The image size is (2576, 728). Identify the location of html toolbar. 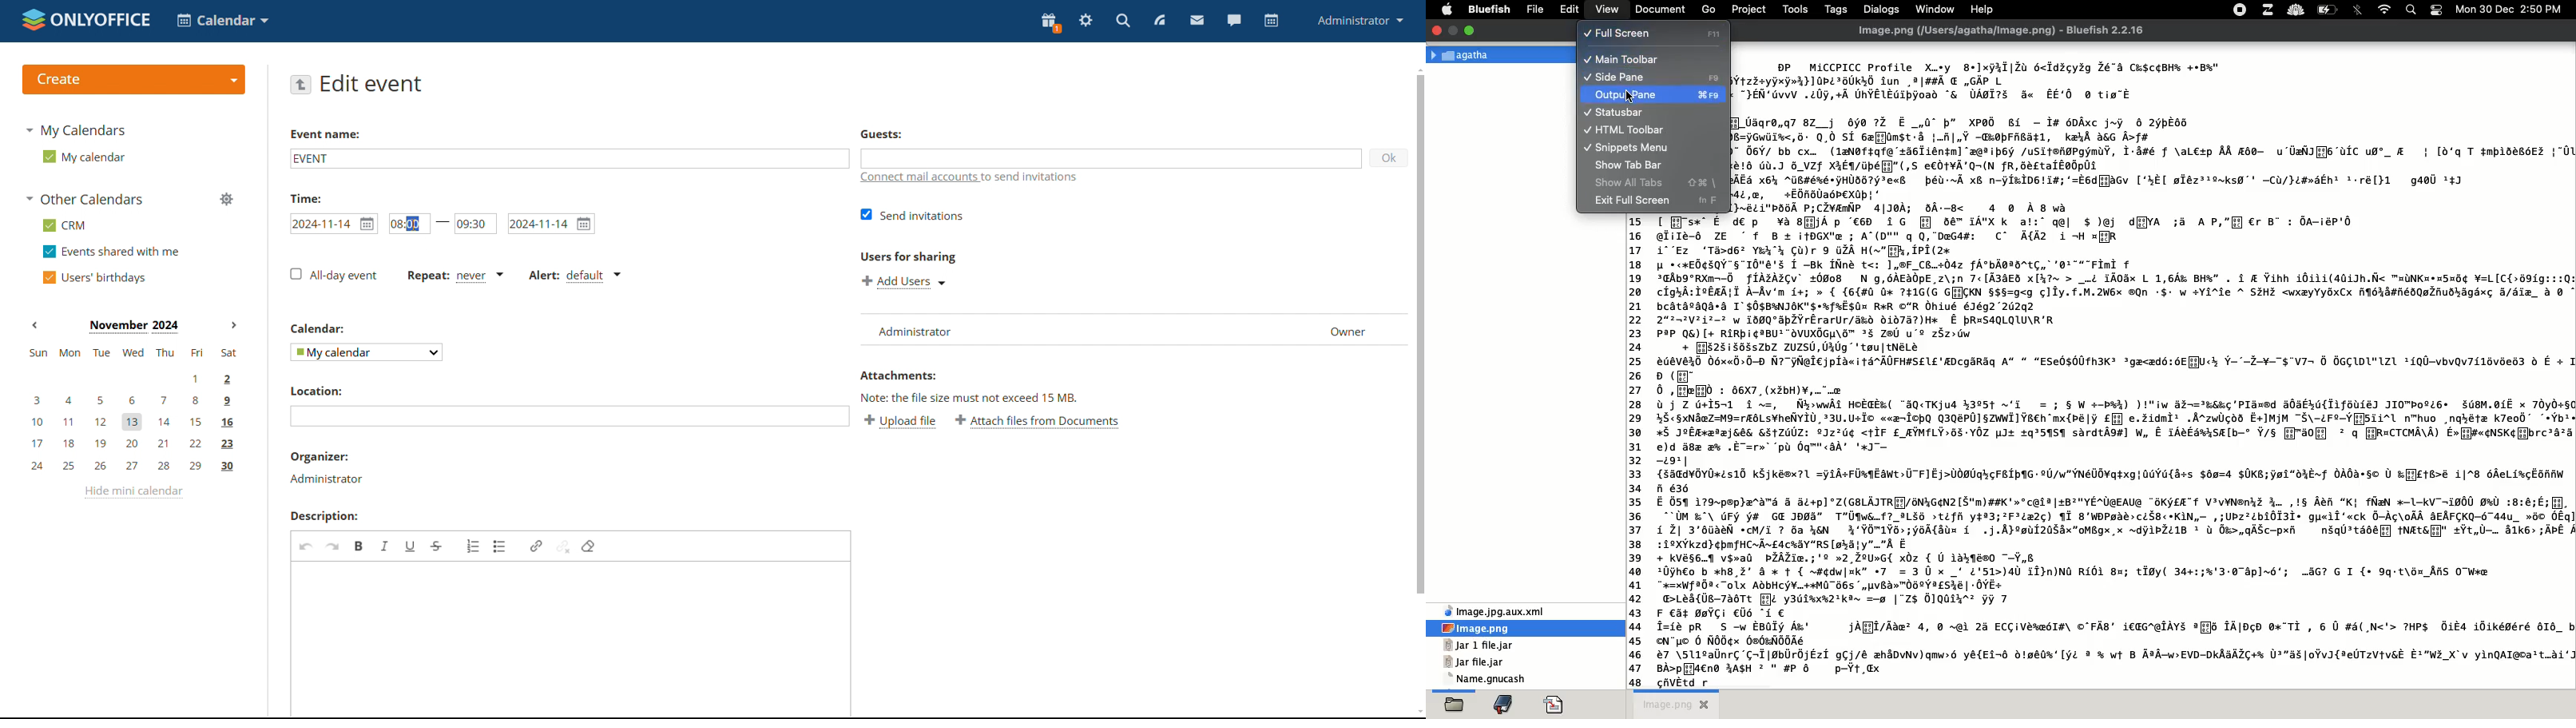
(1637, 129).